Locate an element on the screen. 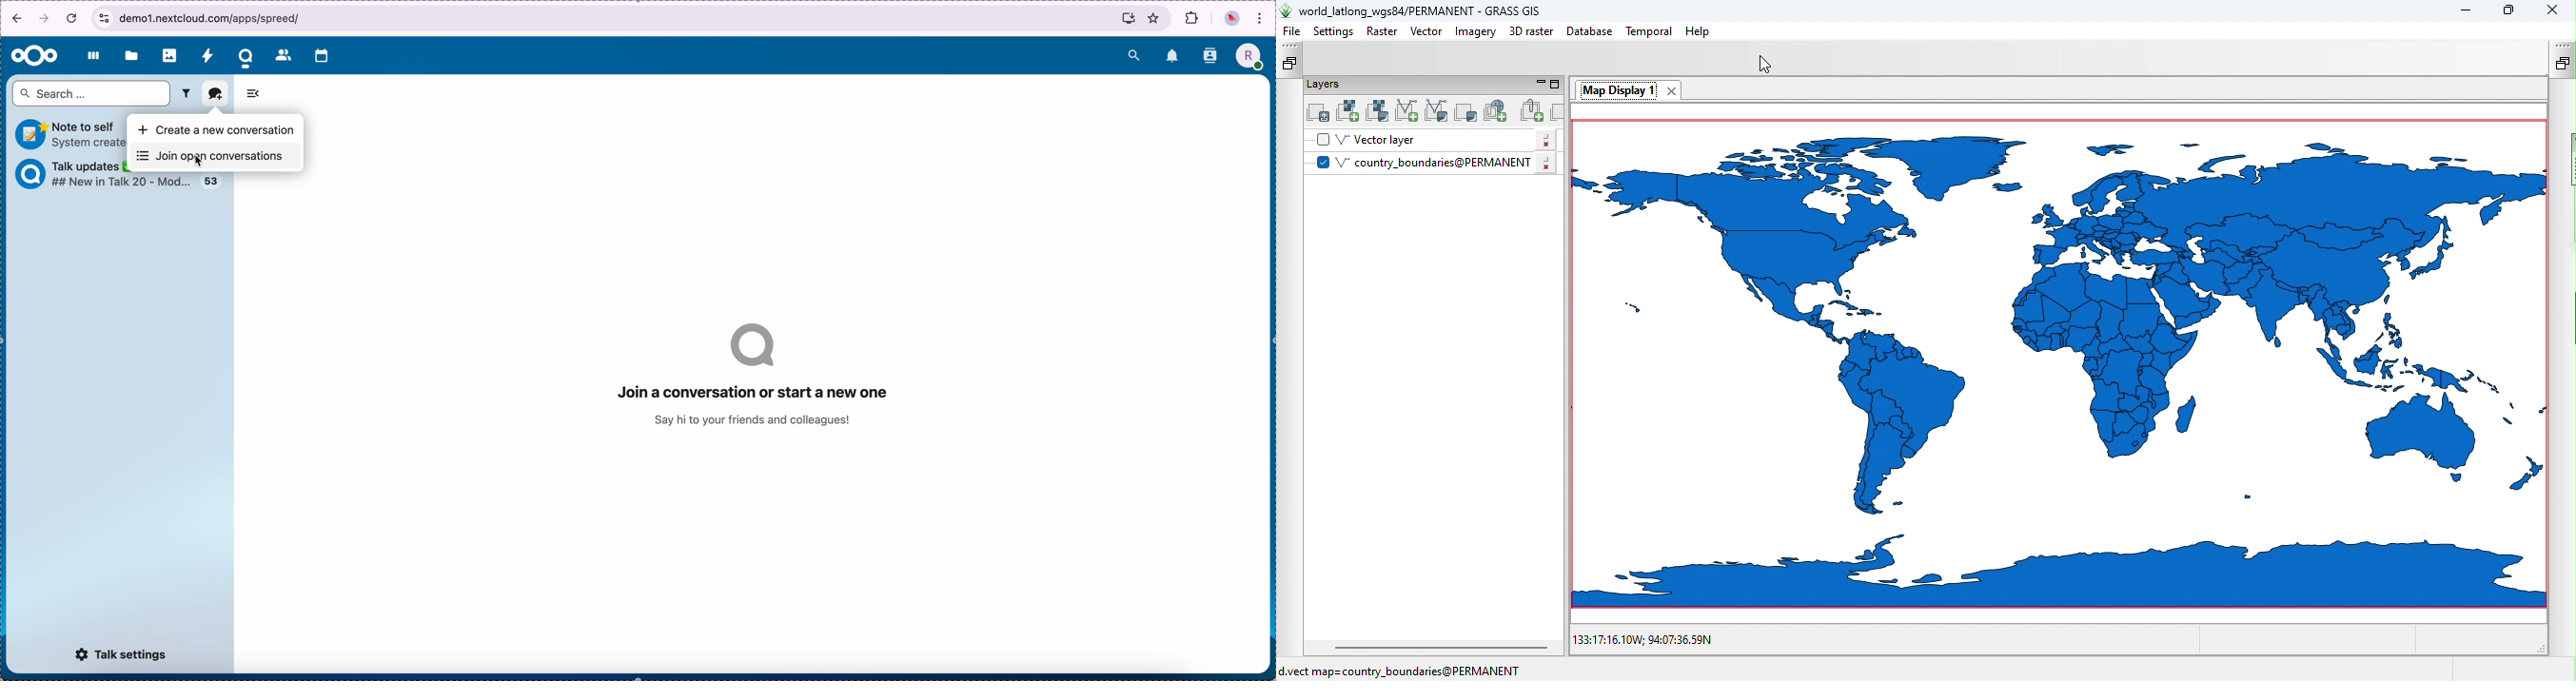 The height and width of the screenshot is (700, 2576). talk settings is located at coordinates (120, 656).